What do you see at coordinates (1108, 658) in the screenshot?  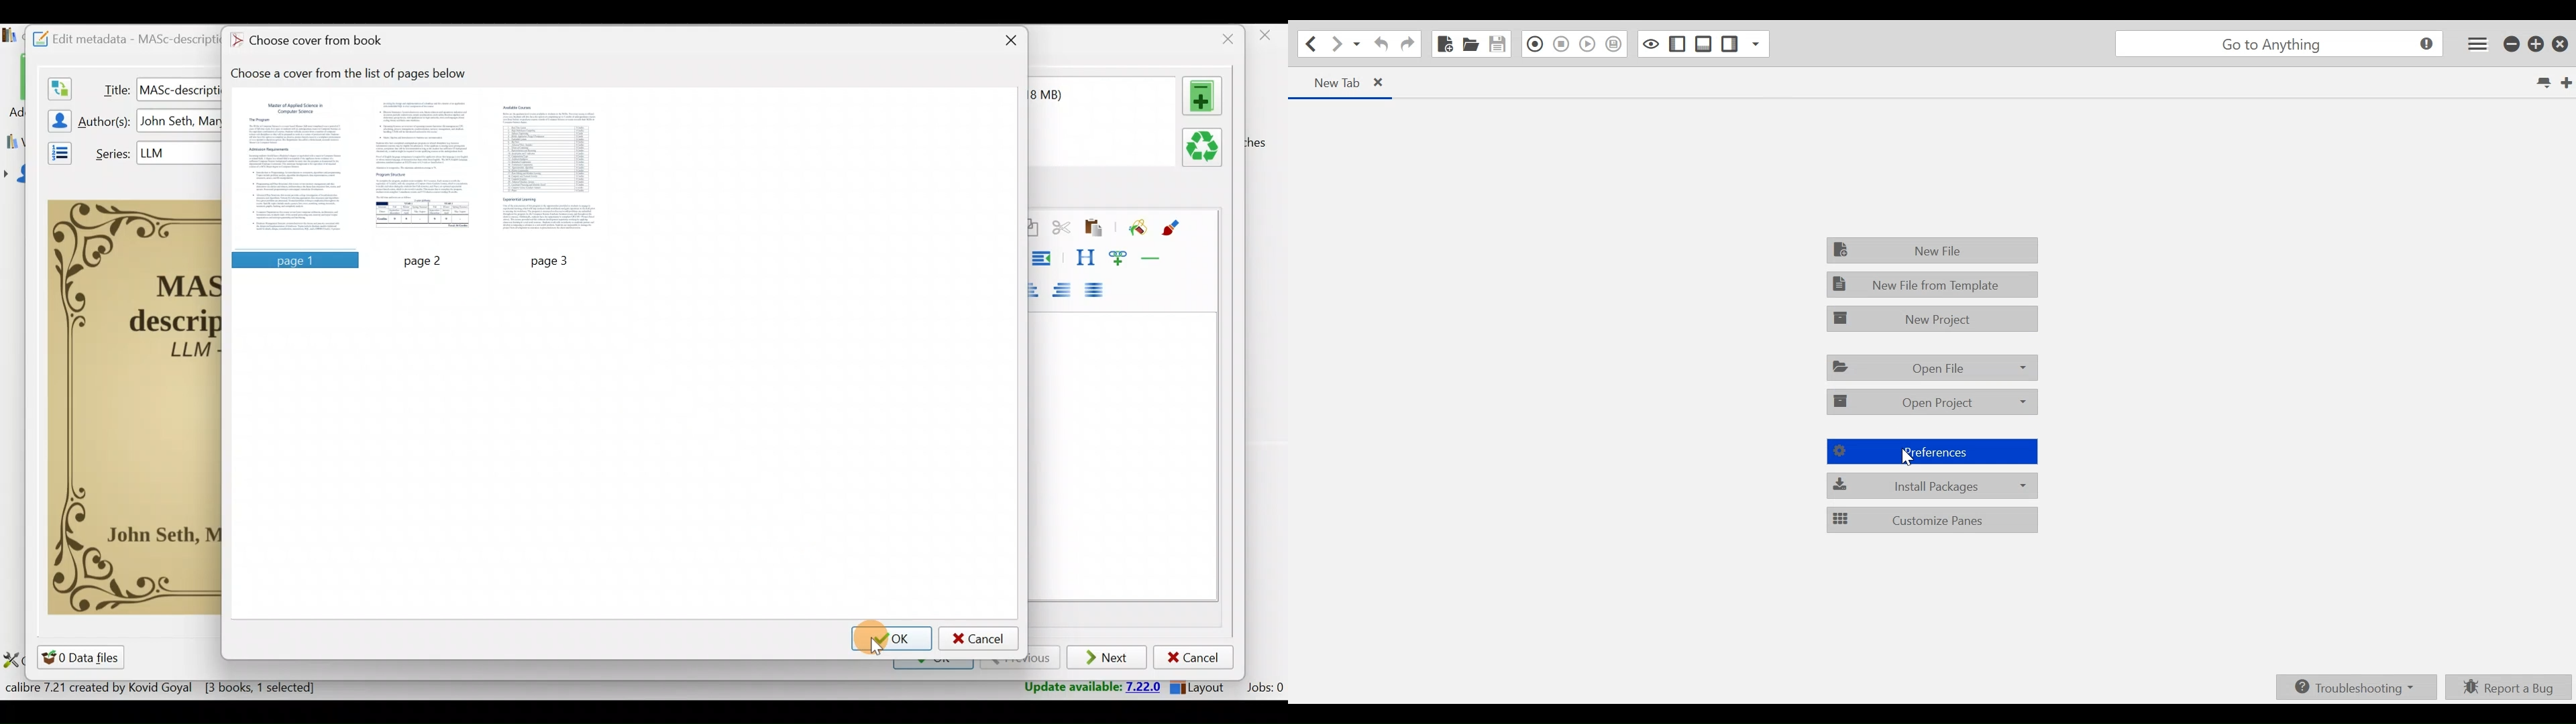 I see `Next` at bounding box center [1108, 658].